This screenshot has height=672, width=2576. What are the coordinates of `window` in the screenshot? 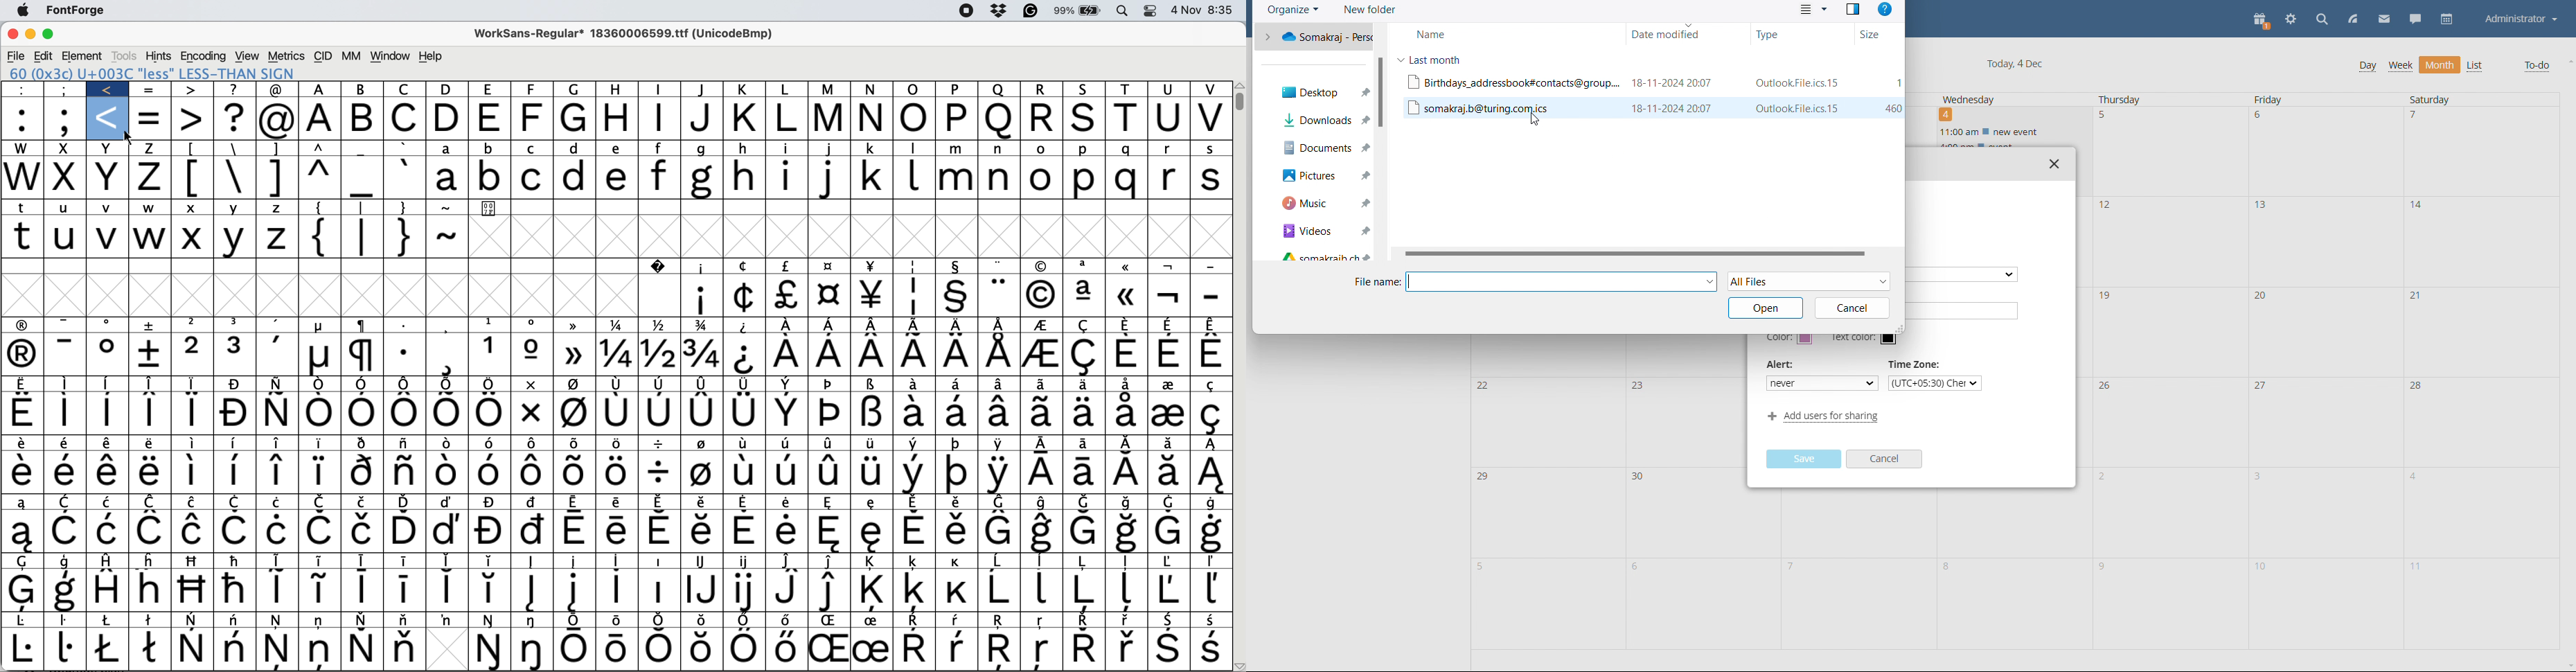 It's located at (391, 55).